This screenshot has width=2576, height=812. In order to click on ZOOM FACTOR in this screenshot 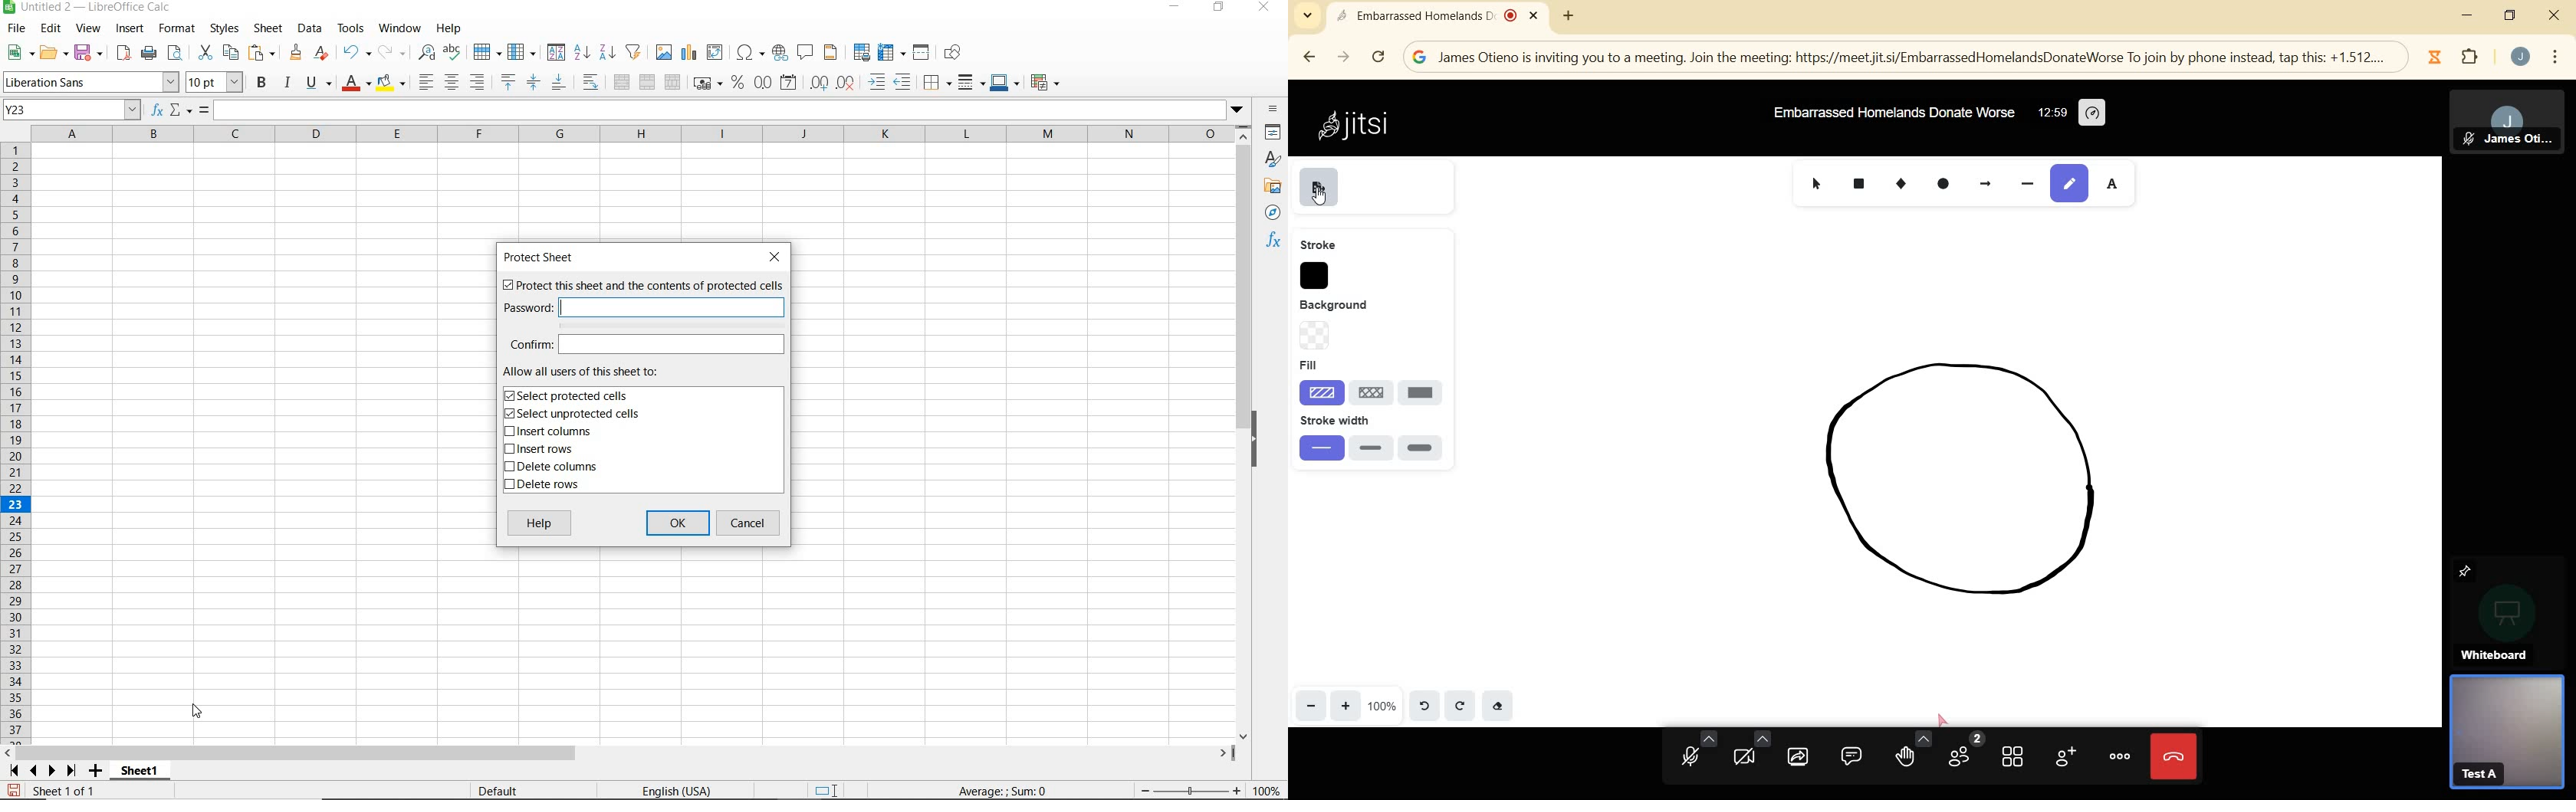, I will do `click(1267, 792)`.